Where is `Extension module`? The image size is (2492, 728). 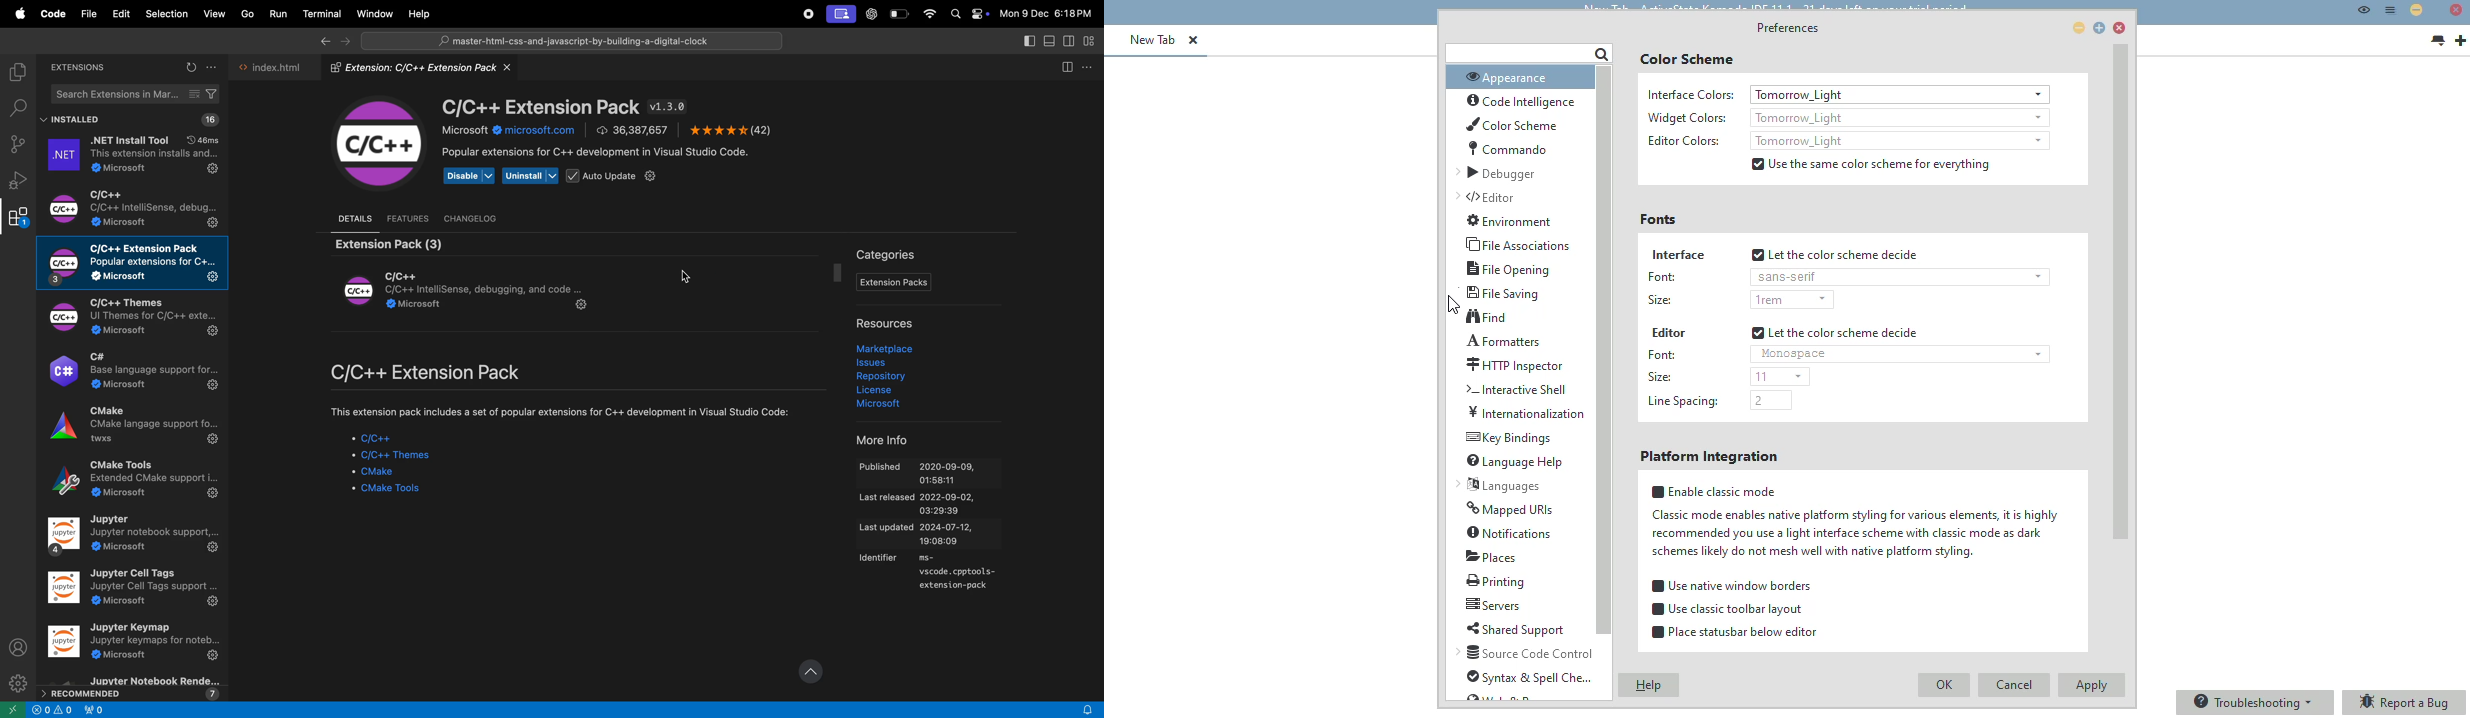 Extension module is located at coordinates (468, 292).